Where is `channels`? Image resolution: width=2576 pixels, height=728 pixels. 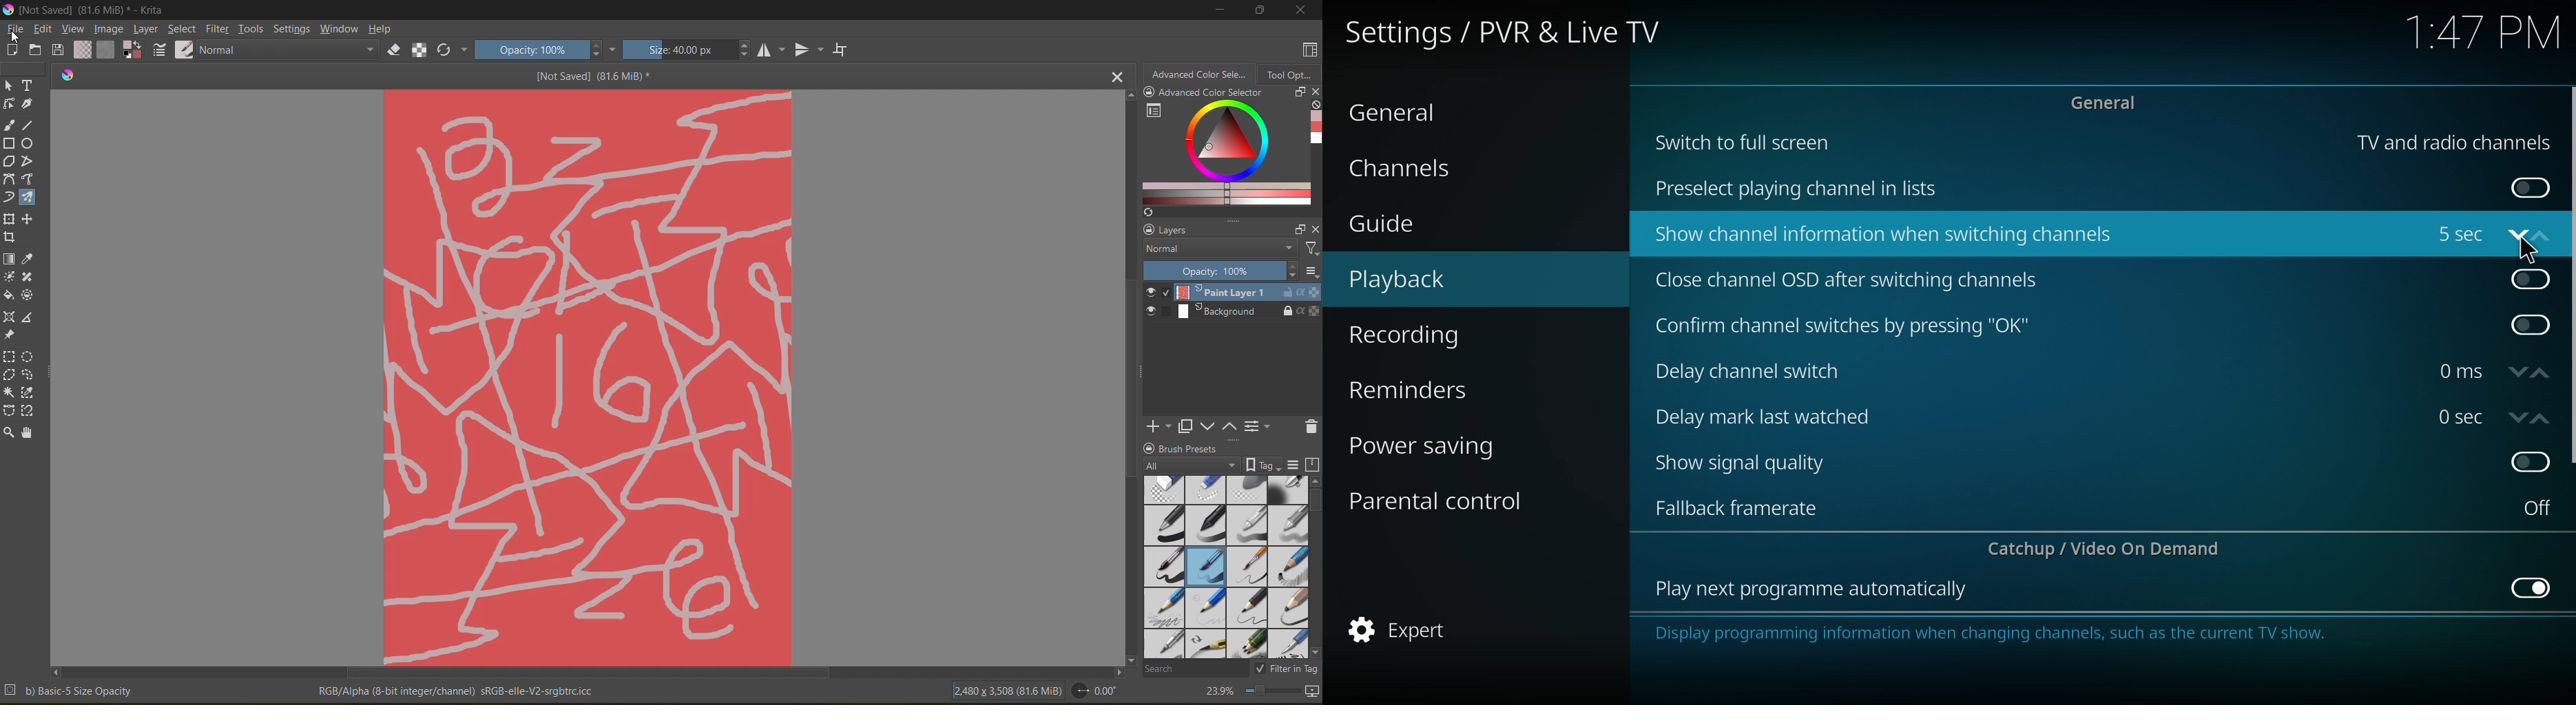
channels is located at coordinates (1427, 166).